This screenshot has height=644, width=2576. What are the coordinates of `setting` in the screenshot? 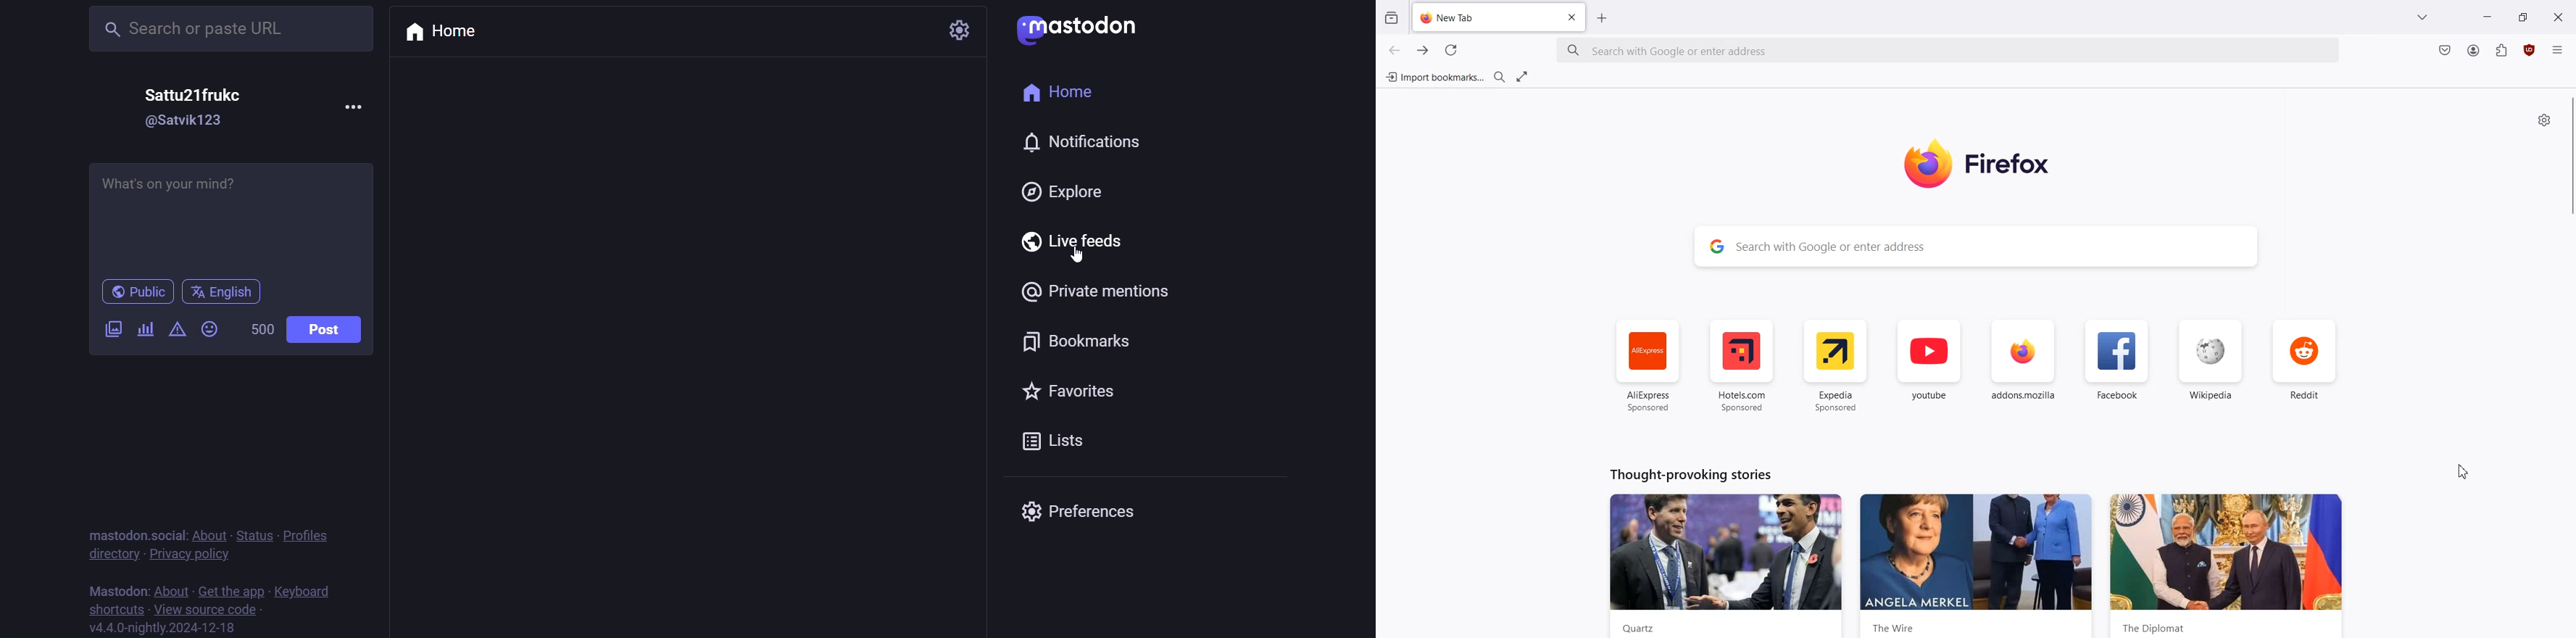 It's located at (960, 30).